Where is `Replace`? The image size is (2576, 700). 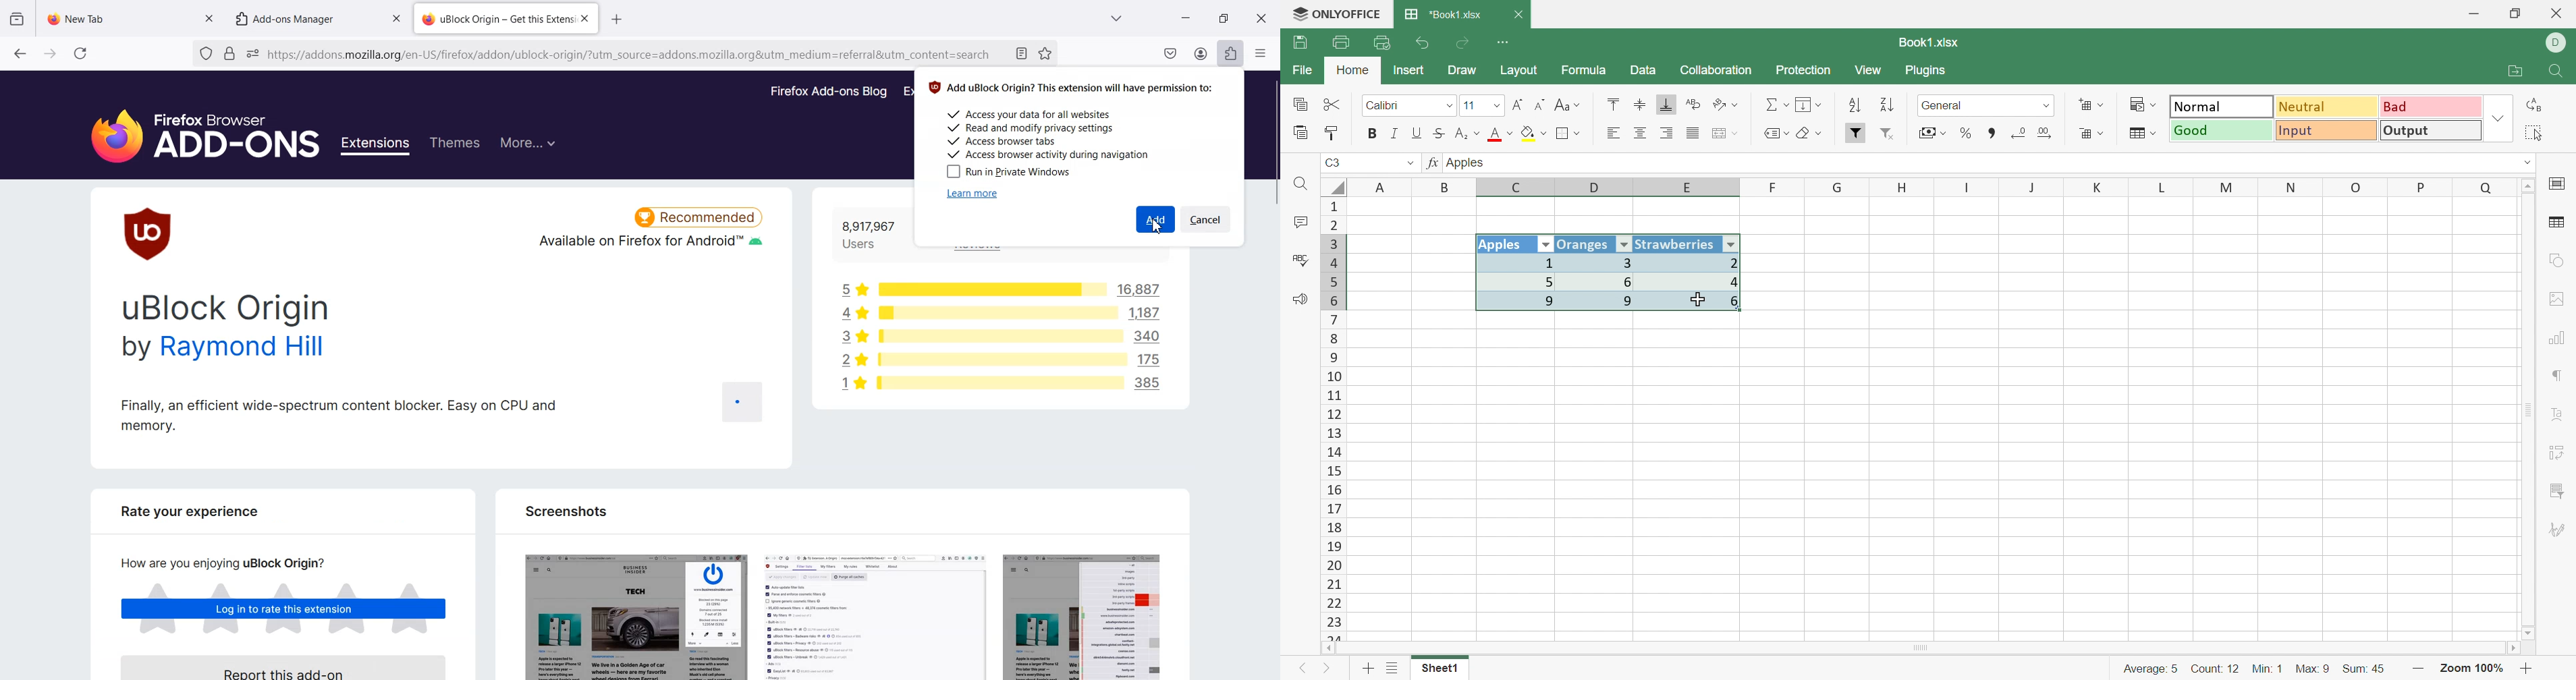 Replace is located at coordinates (2538, 105).